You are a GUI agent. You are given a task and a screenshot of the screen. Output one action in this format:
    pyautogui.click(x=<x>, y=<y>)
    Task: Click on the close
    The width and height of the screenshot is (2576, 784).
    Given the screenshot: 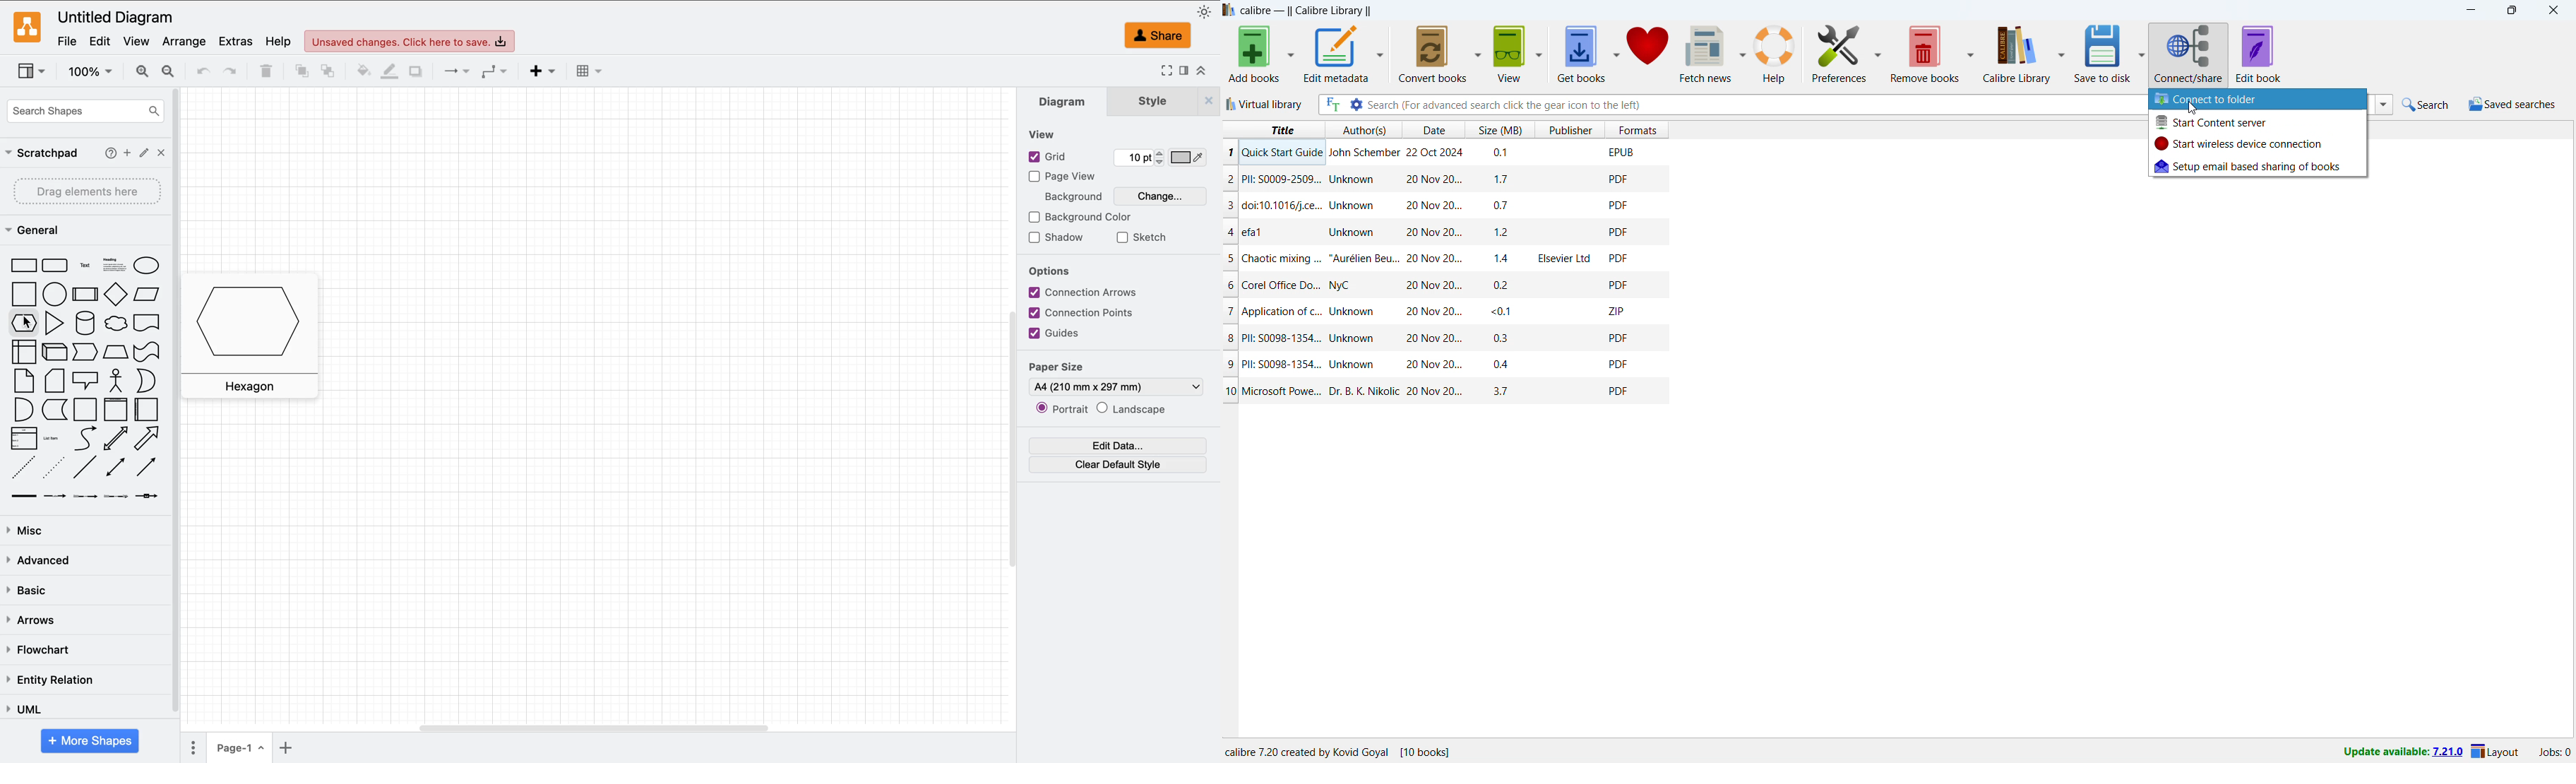 What is the action you would take?
    pyautogui.click(x=161, y=152)
    